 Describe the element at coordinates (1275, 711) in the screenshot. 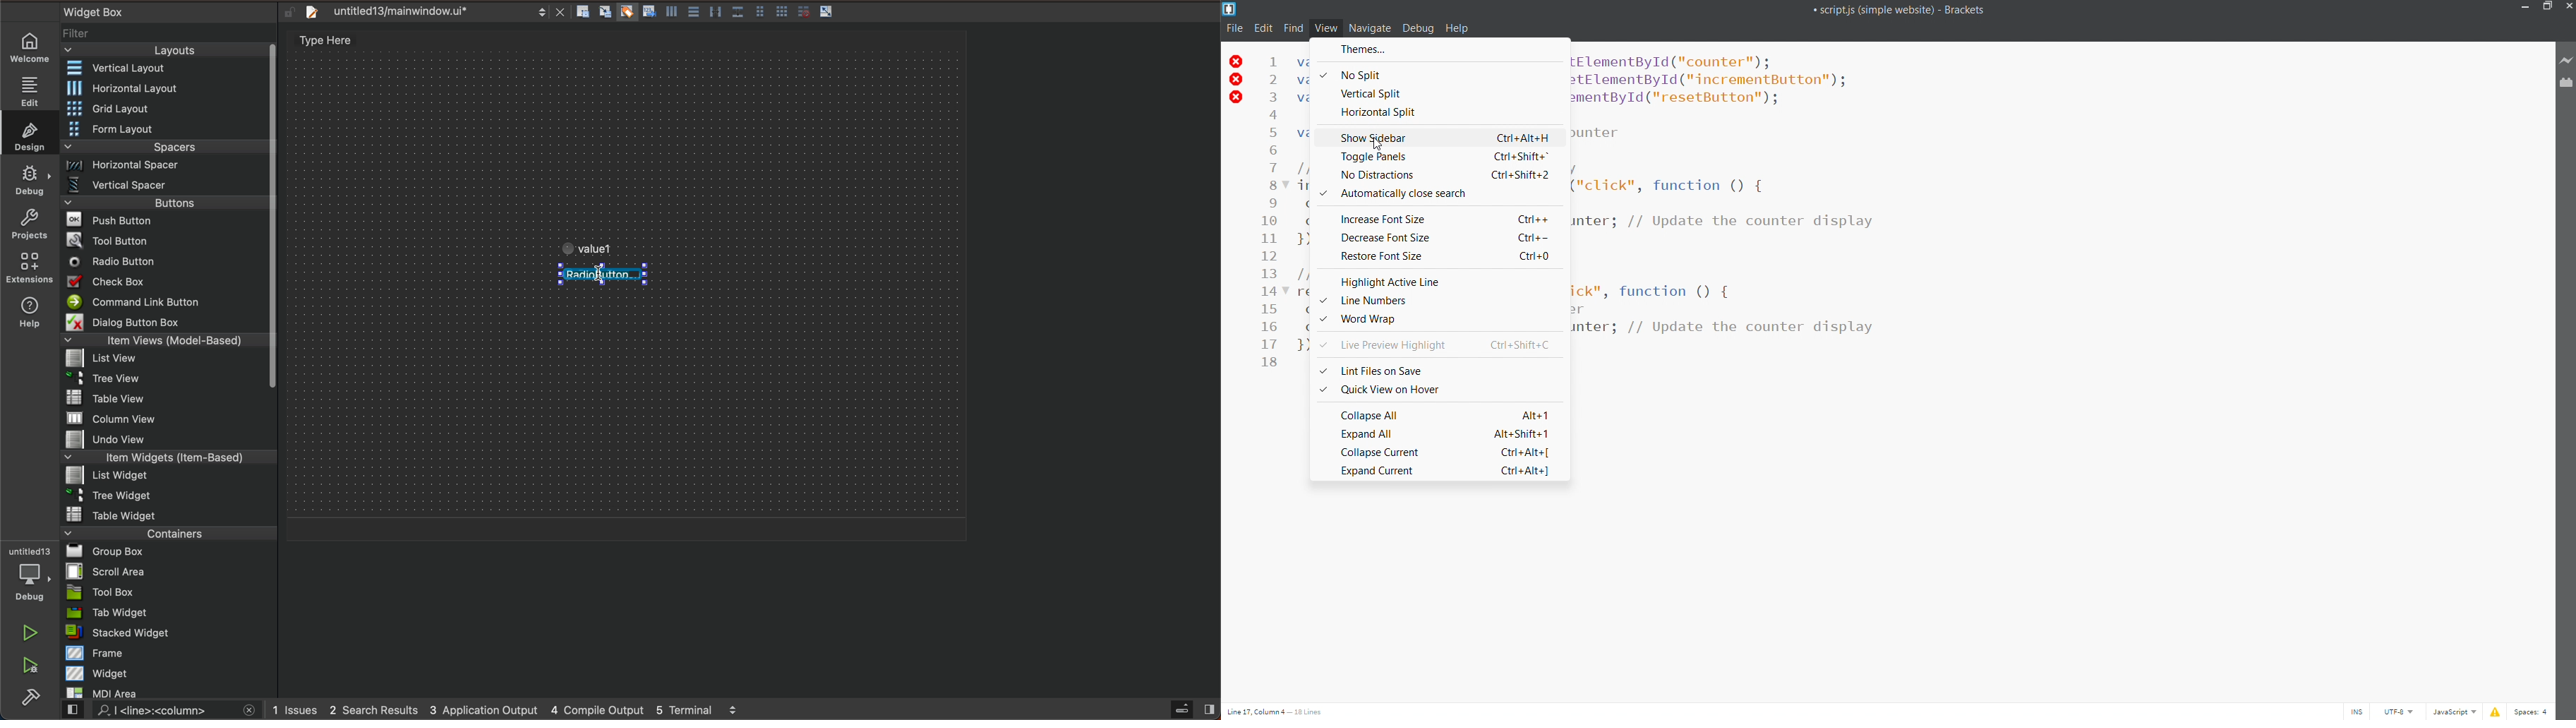

I see `Line 17, Column 4 - 18 Lines` at that location.